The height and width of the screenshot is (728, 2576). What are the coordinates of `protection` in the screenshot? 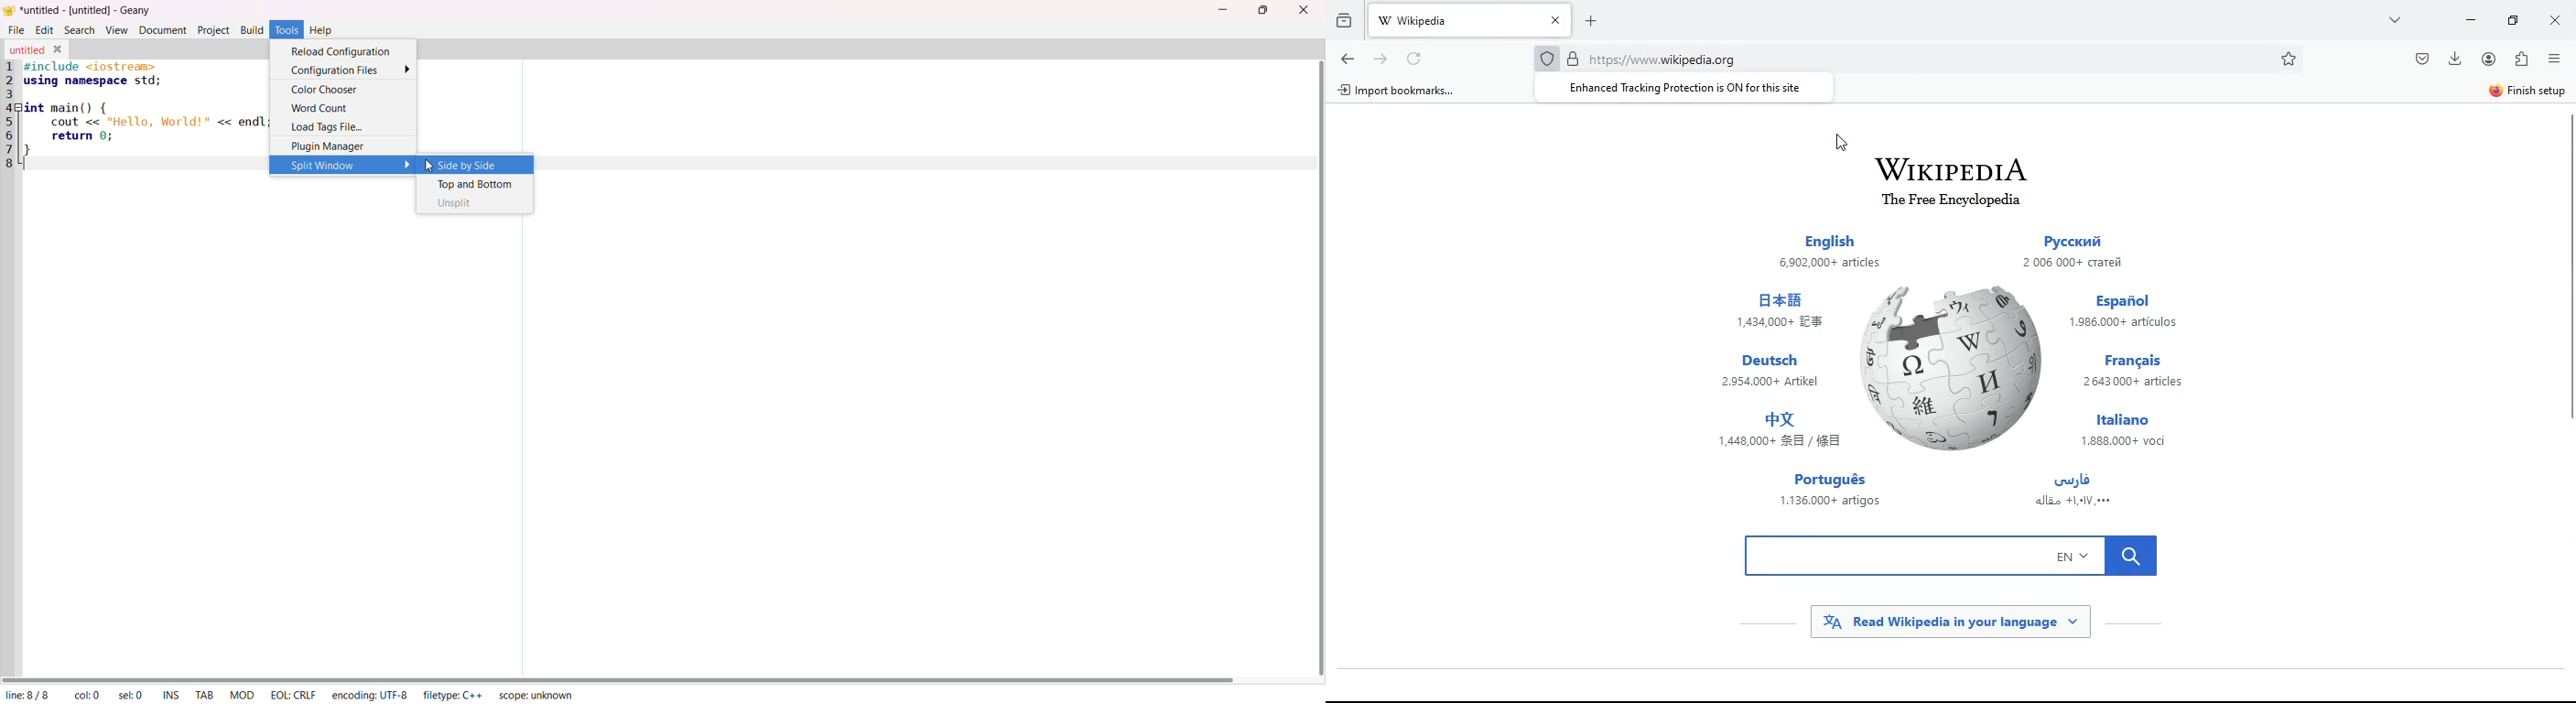 It's located at (1549, 58).